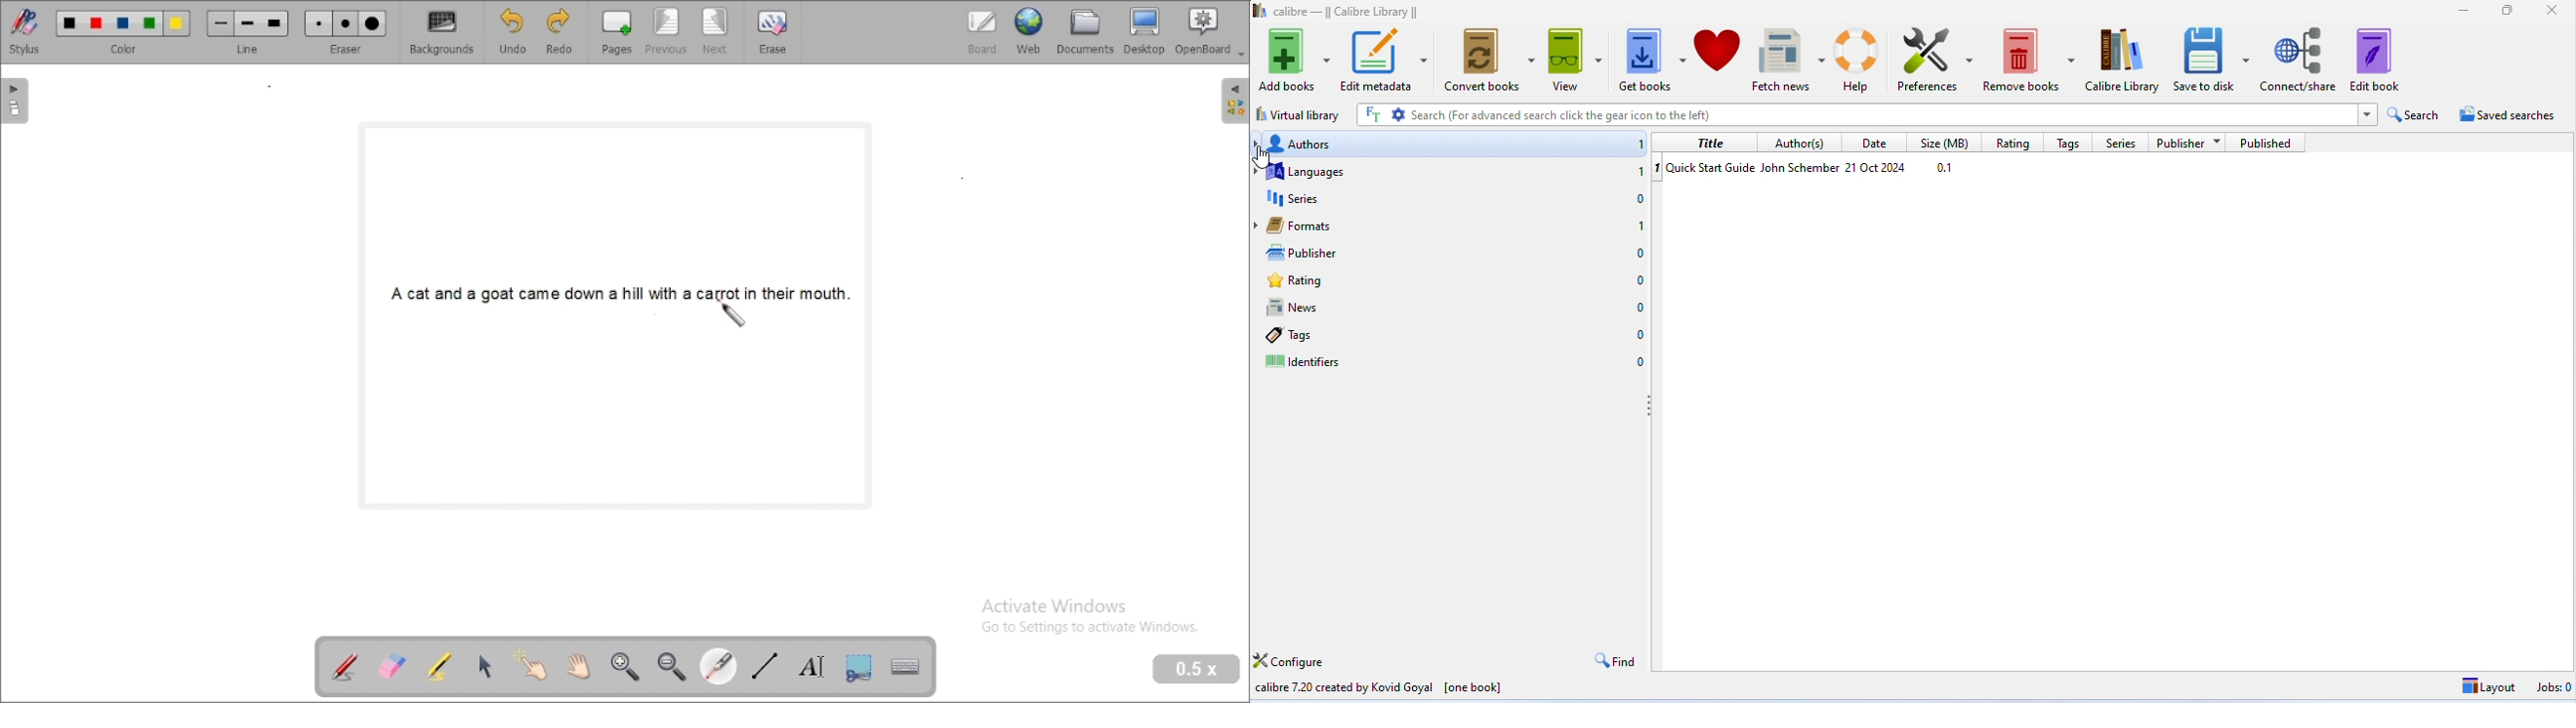 This screenshot has height=728, width=2576. I want to click on publisher, so click(2190, 143).